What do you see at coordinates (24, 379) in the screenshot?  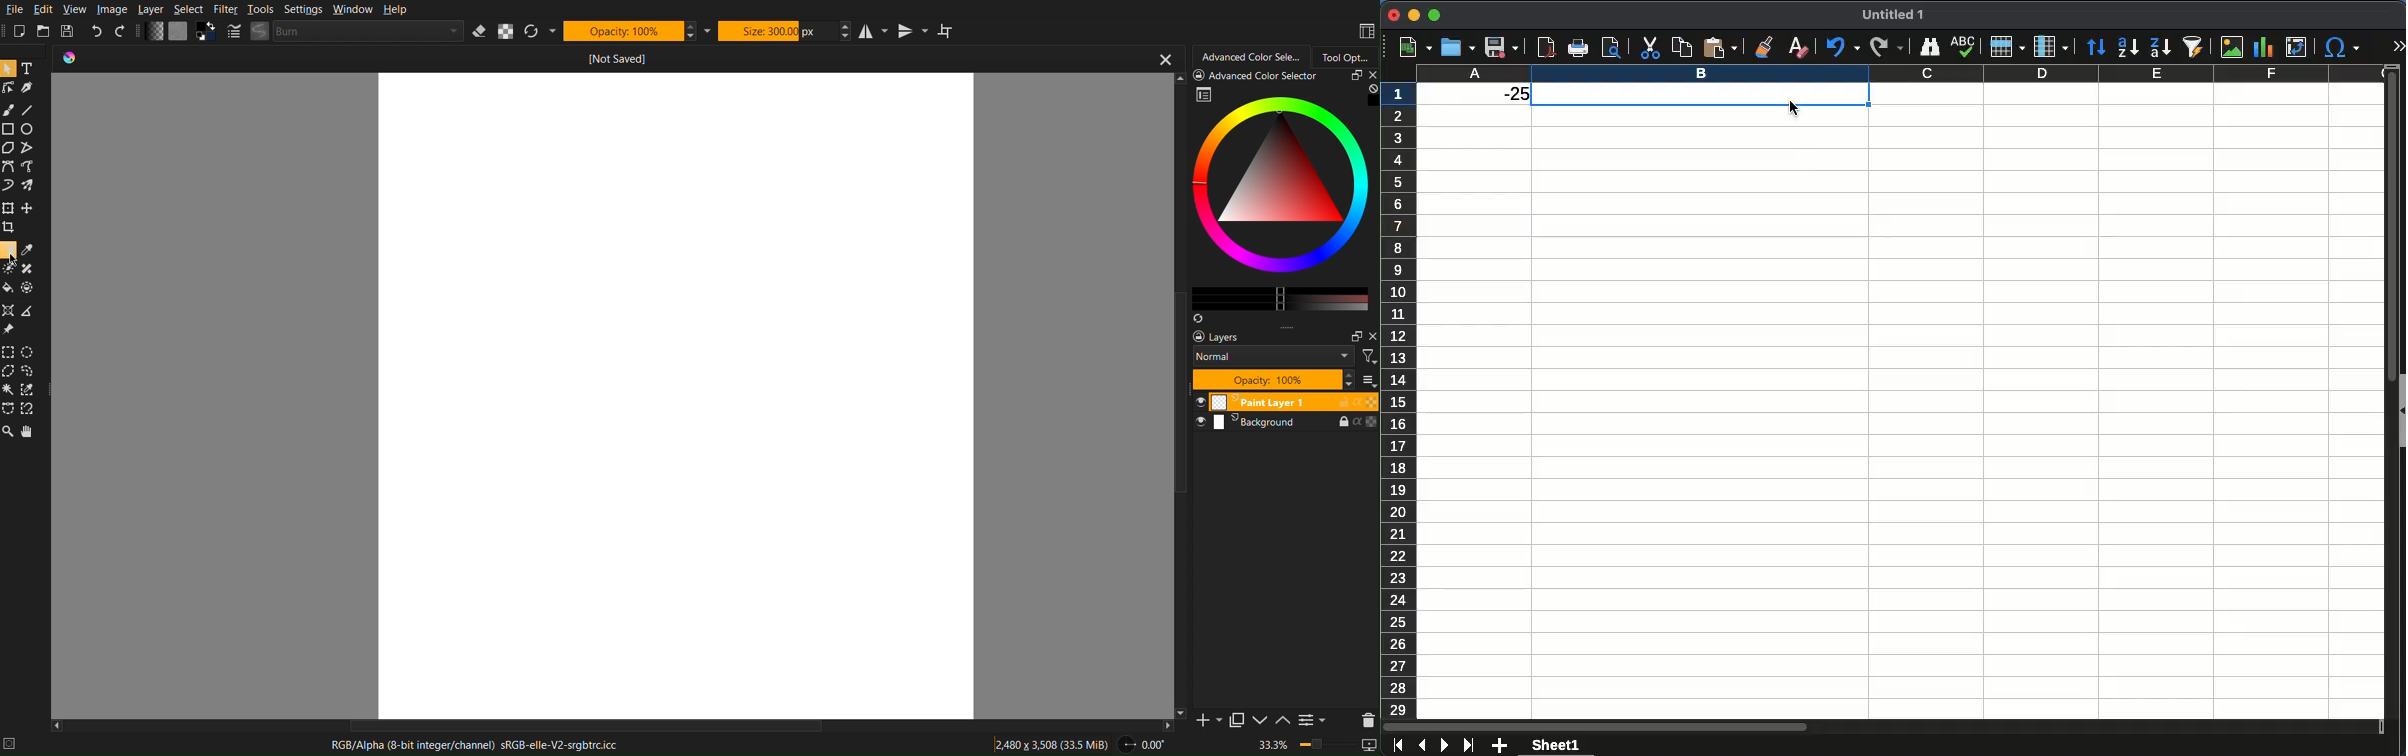 I see `Selection Tools` at bounding box center [24, 379].